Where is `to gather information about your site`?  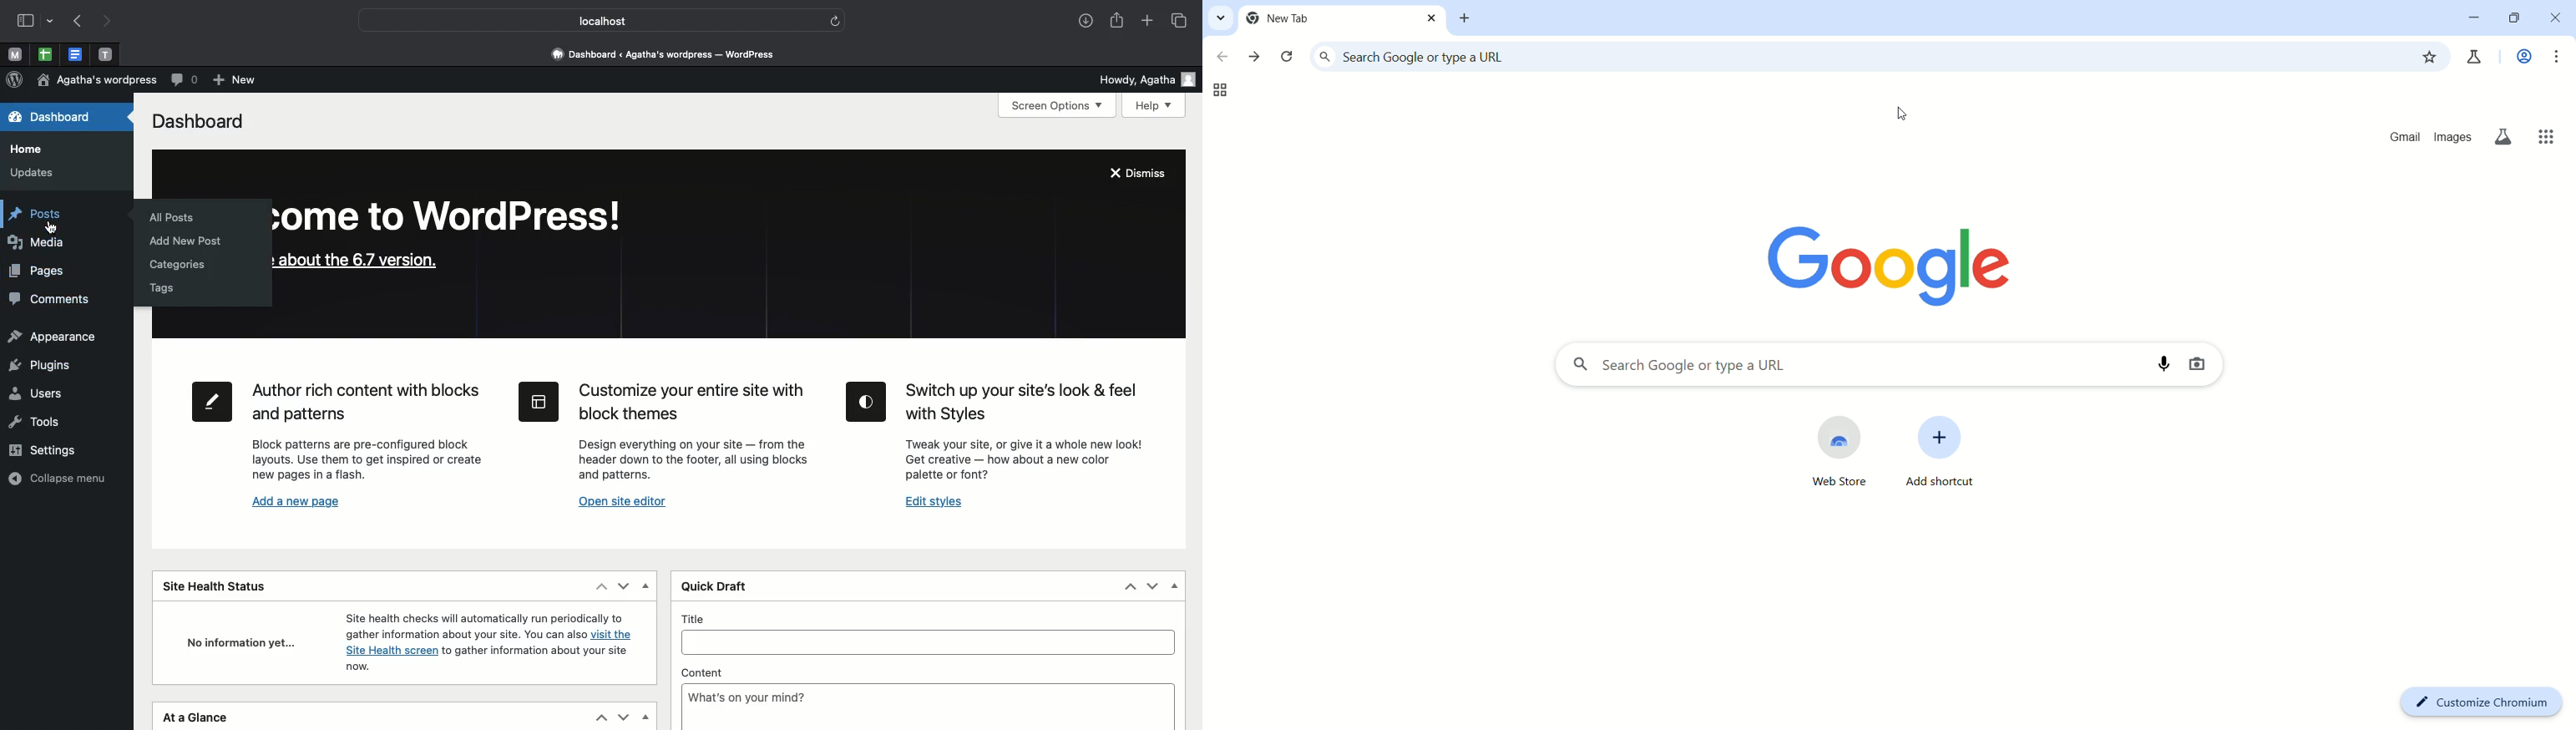 to gather information about your site is located at coordinates (536, 652).